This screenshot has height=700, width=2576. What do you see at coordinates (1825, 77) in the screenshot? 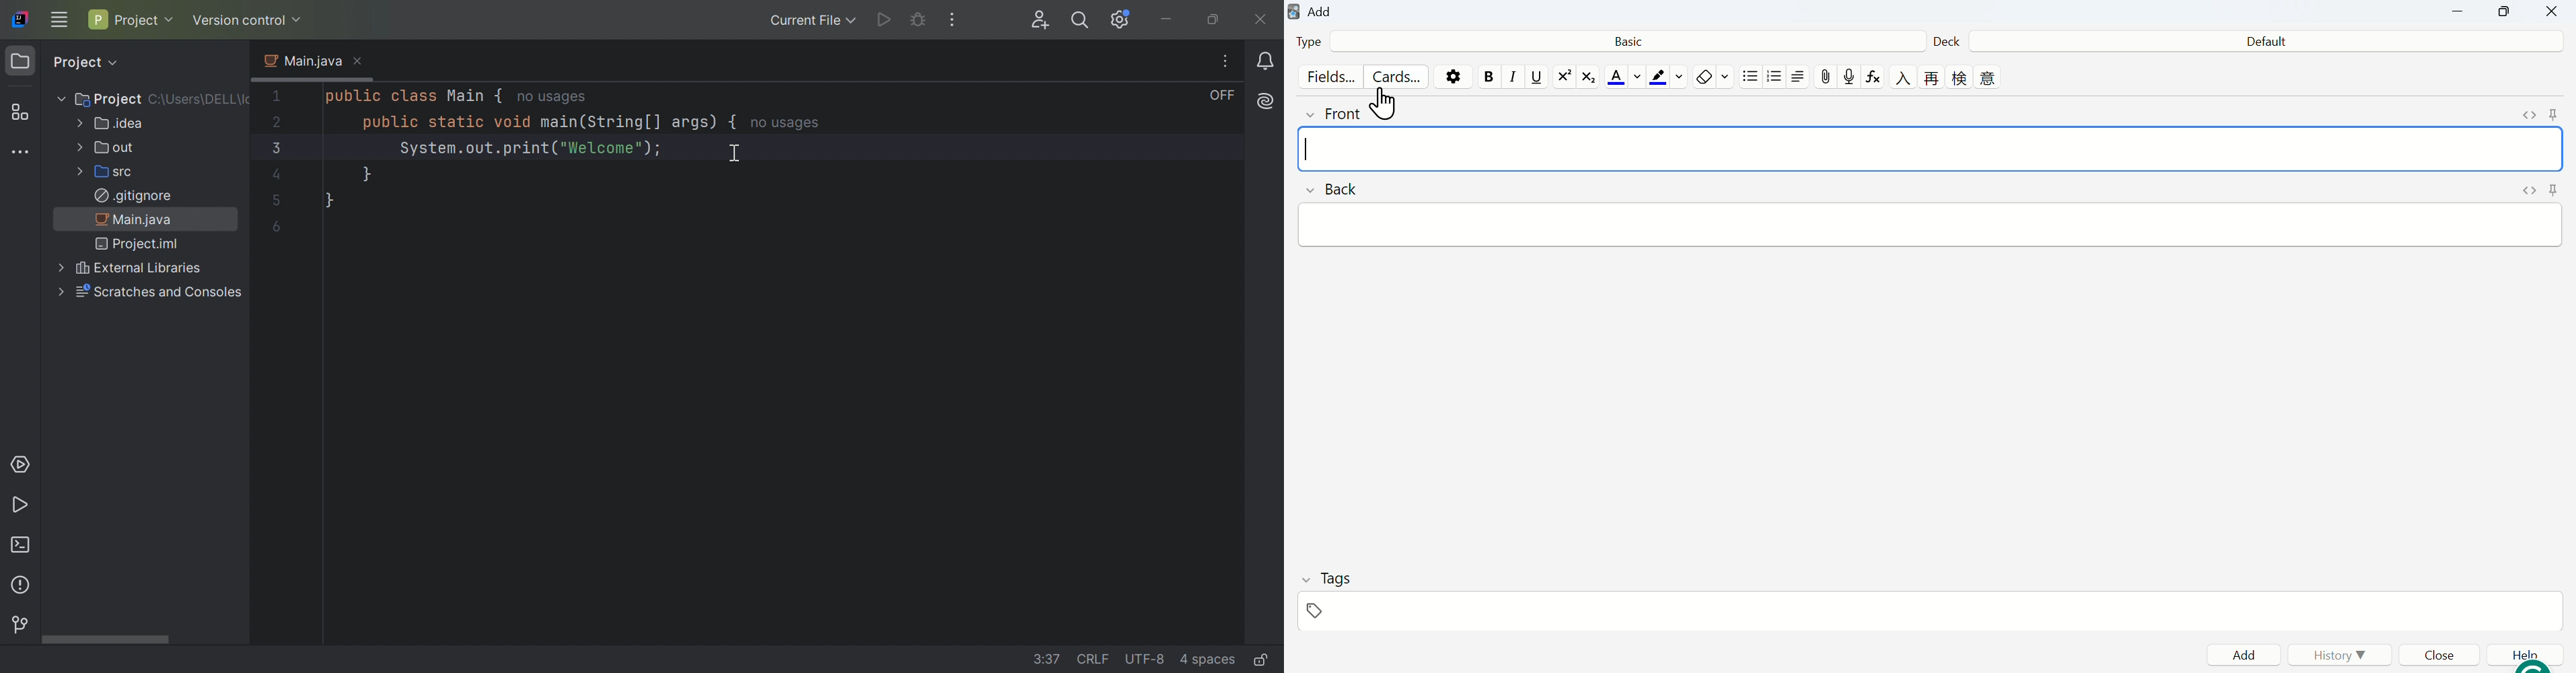
I see `attach pictures/audio/video` at bounding box center [1825, 77].